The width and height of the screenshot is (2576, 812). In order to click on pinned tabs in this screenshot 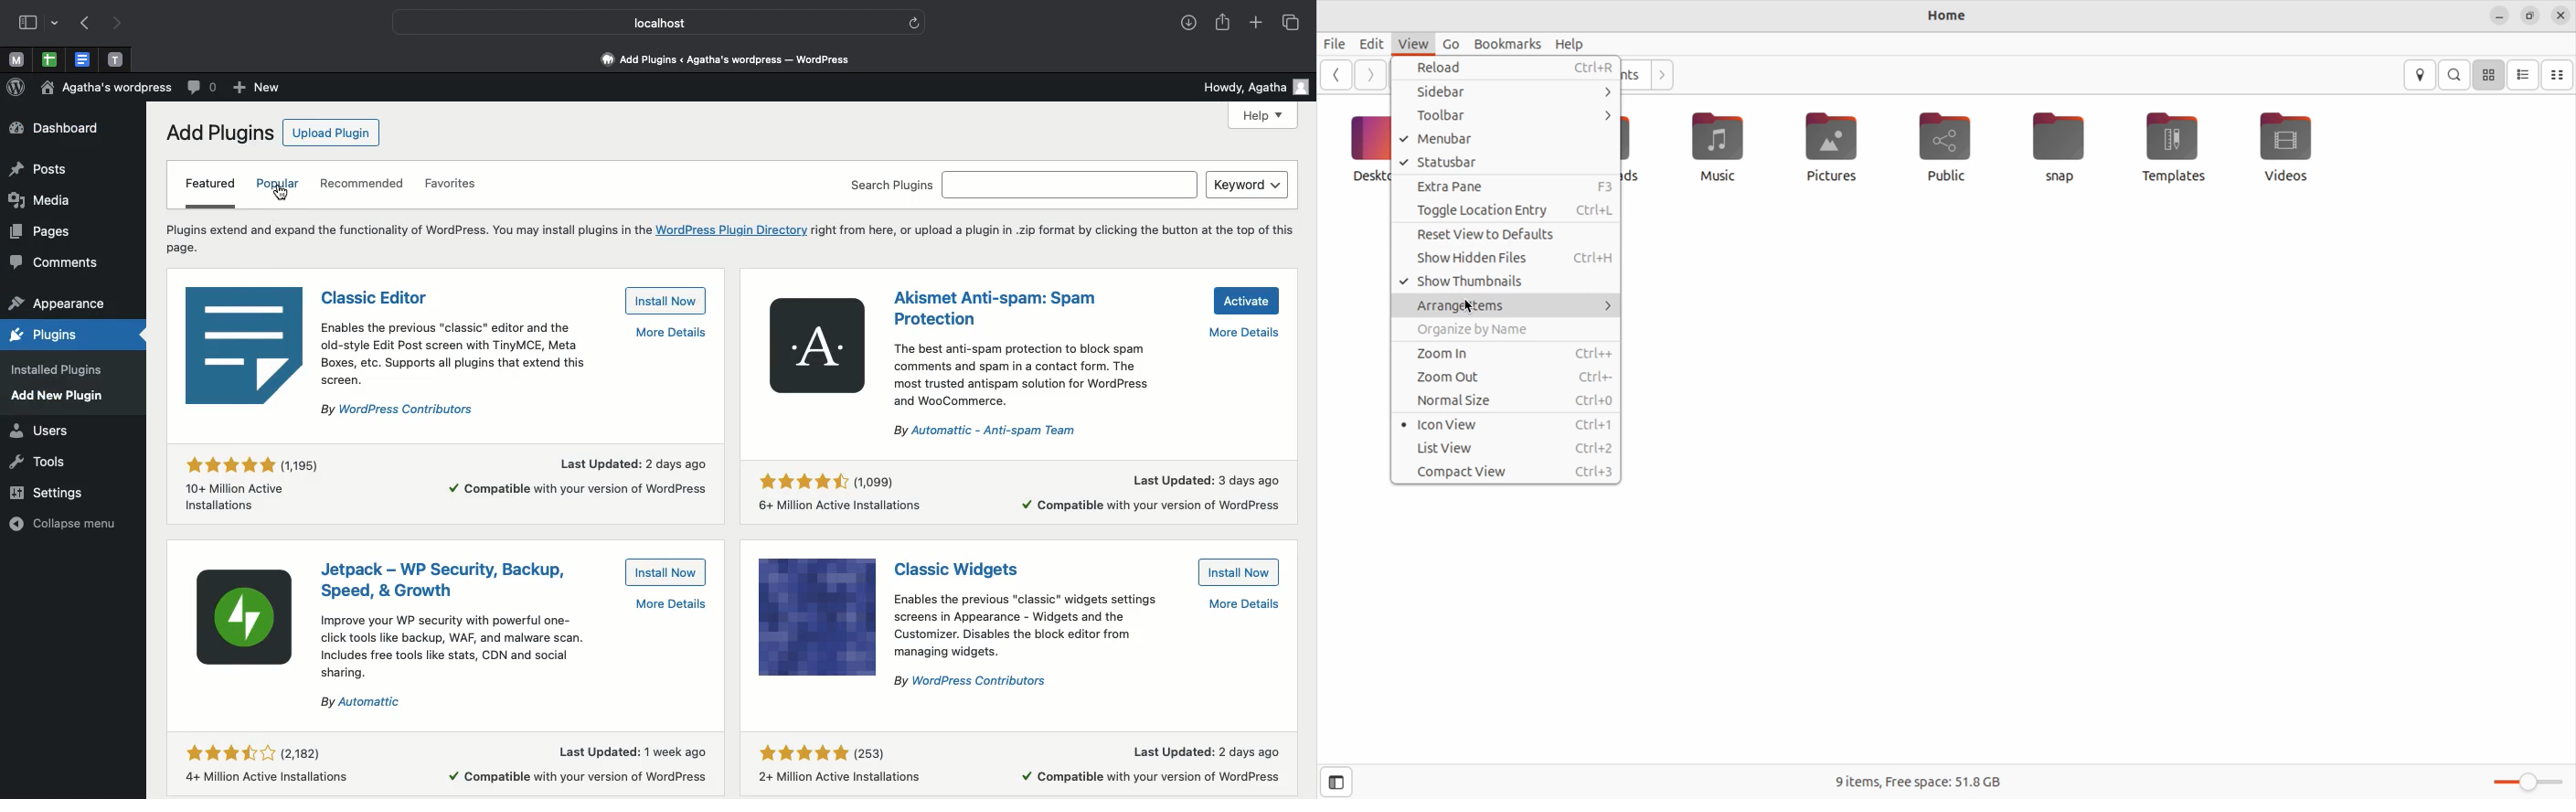, I will do `click(50, 59)`.